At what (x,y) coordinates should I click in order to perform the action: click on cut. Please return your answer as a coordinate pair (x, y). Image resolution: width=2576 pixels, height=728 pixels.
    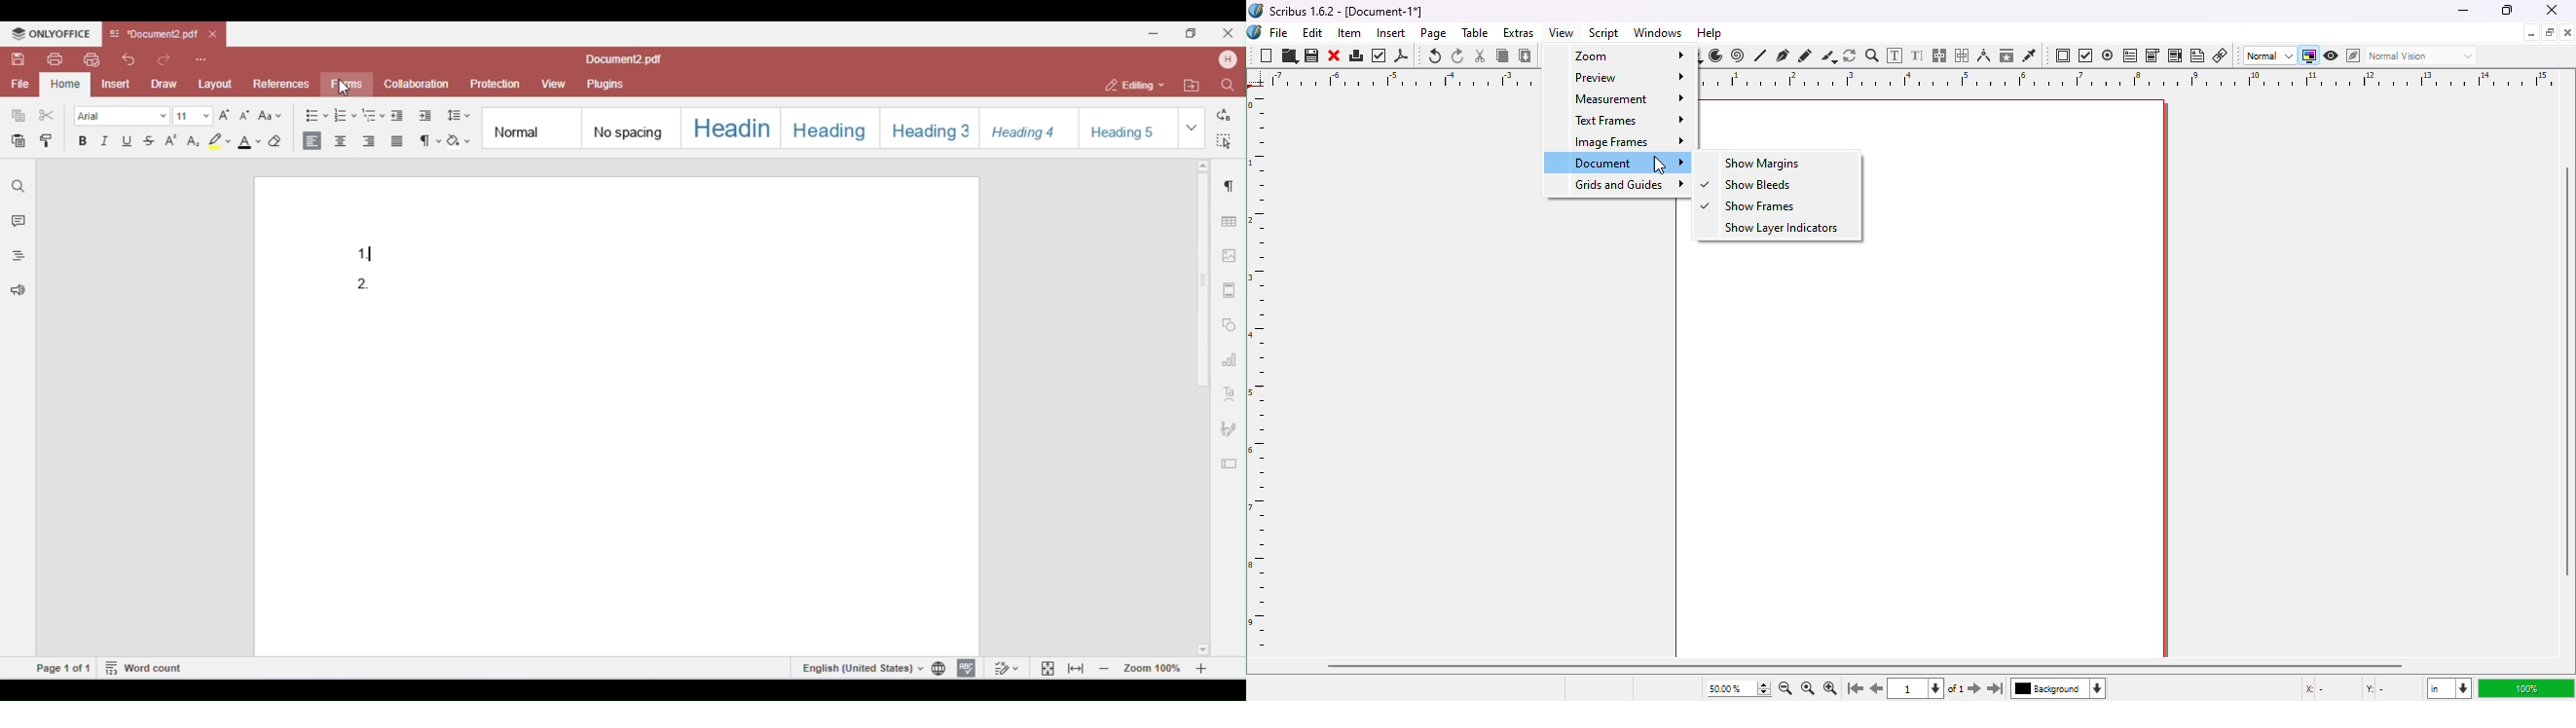
    Looking at the image, I should click on (1481, 55).